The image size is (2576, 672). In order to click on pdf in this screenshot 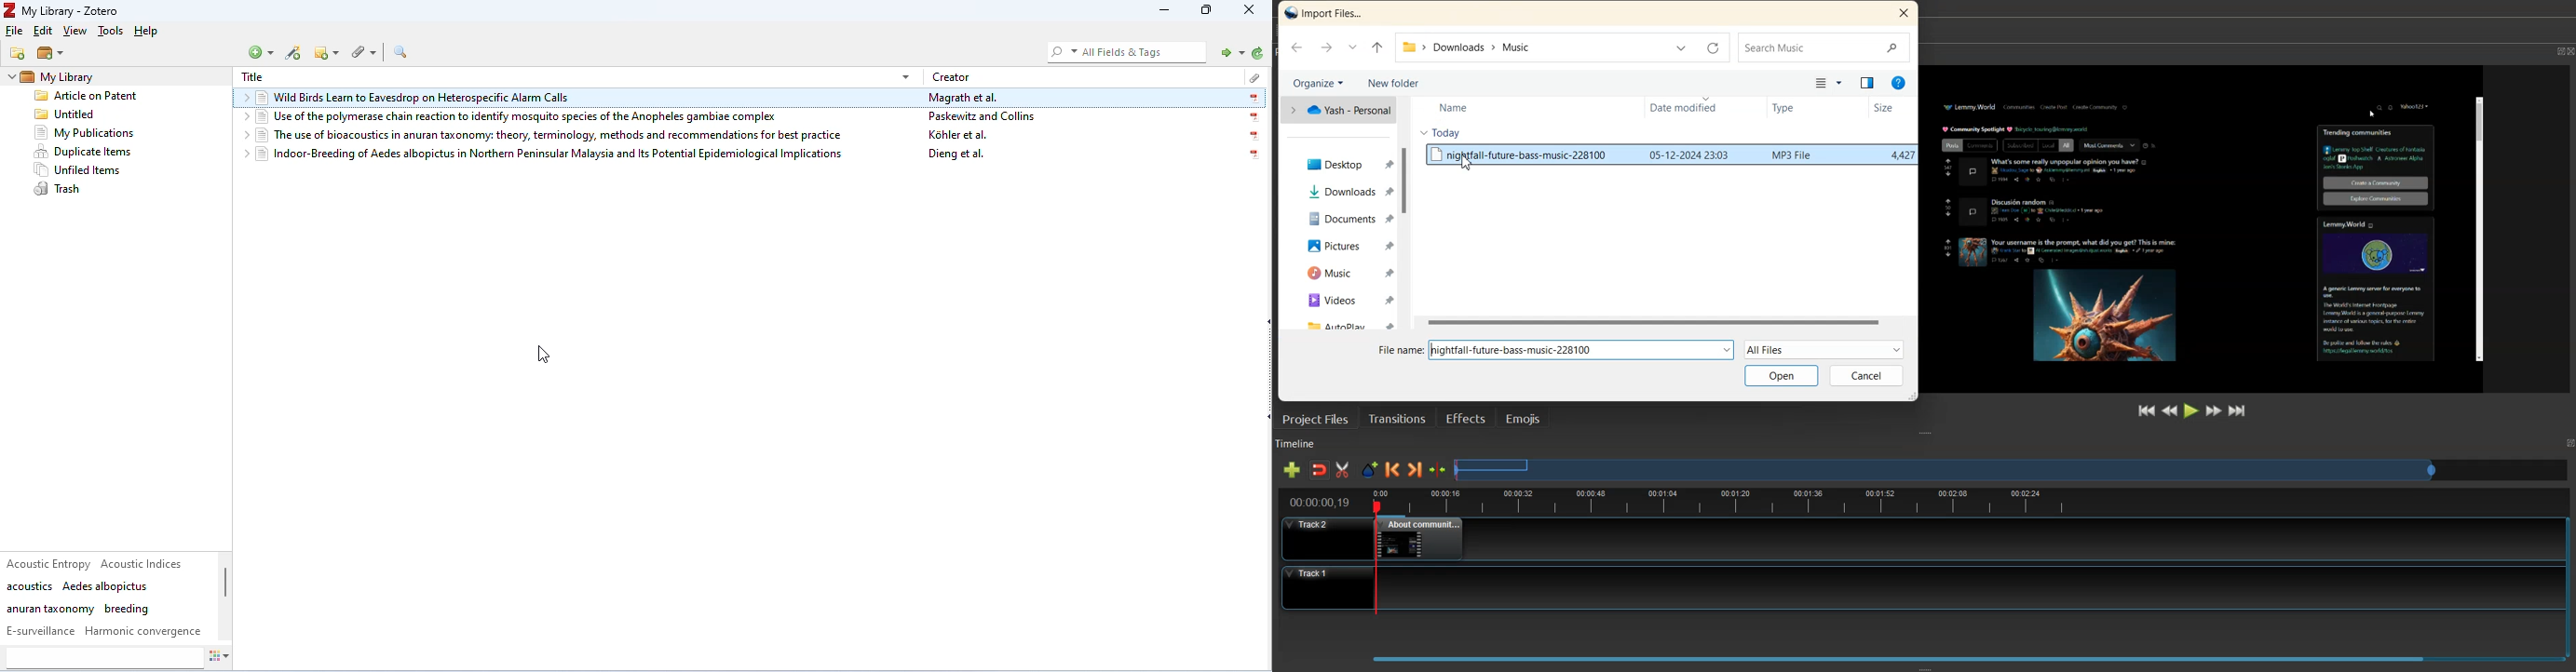, I will do `click(1253, 99)`.